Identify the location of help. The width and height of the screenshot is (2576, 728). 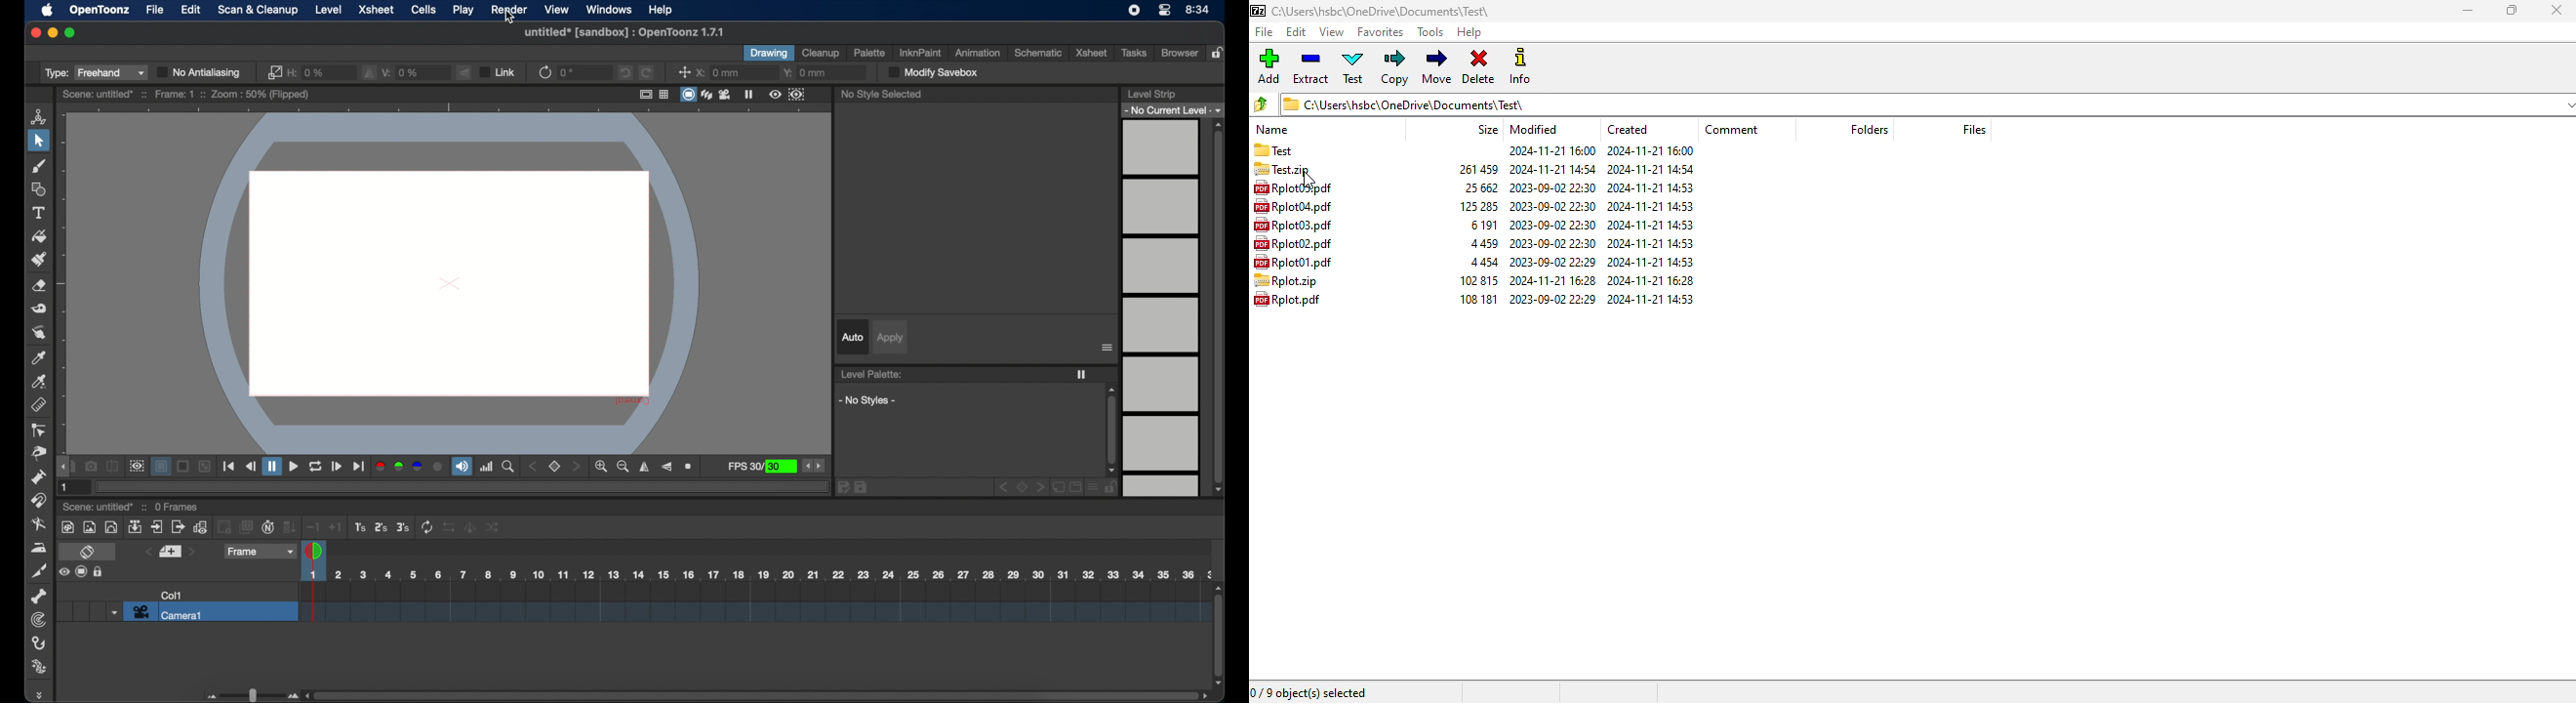
(1469, 32).